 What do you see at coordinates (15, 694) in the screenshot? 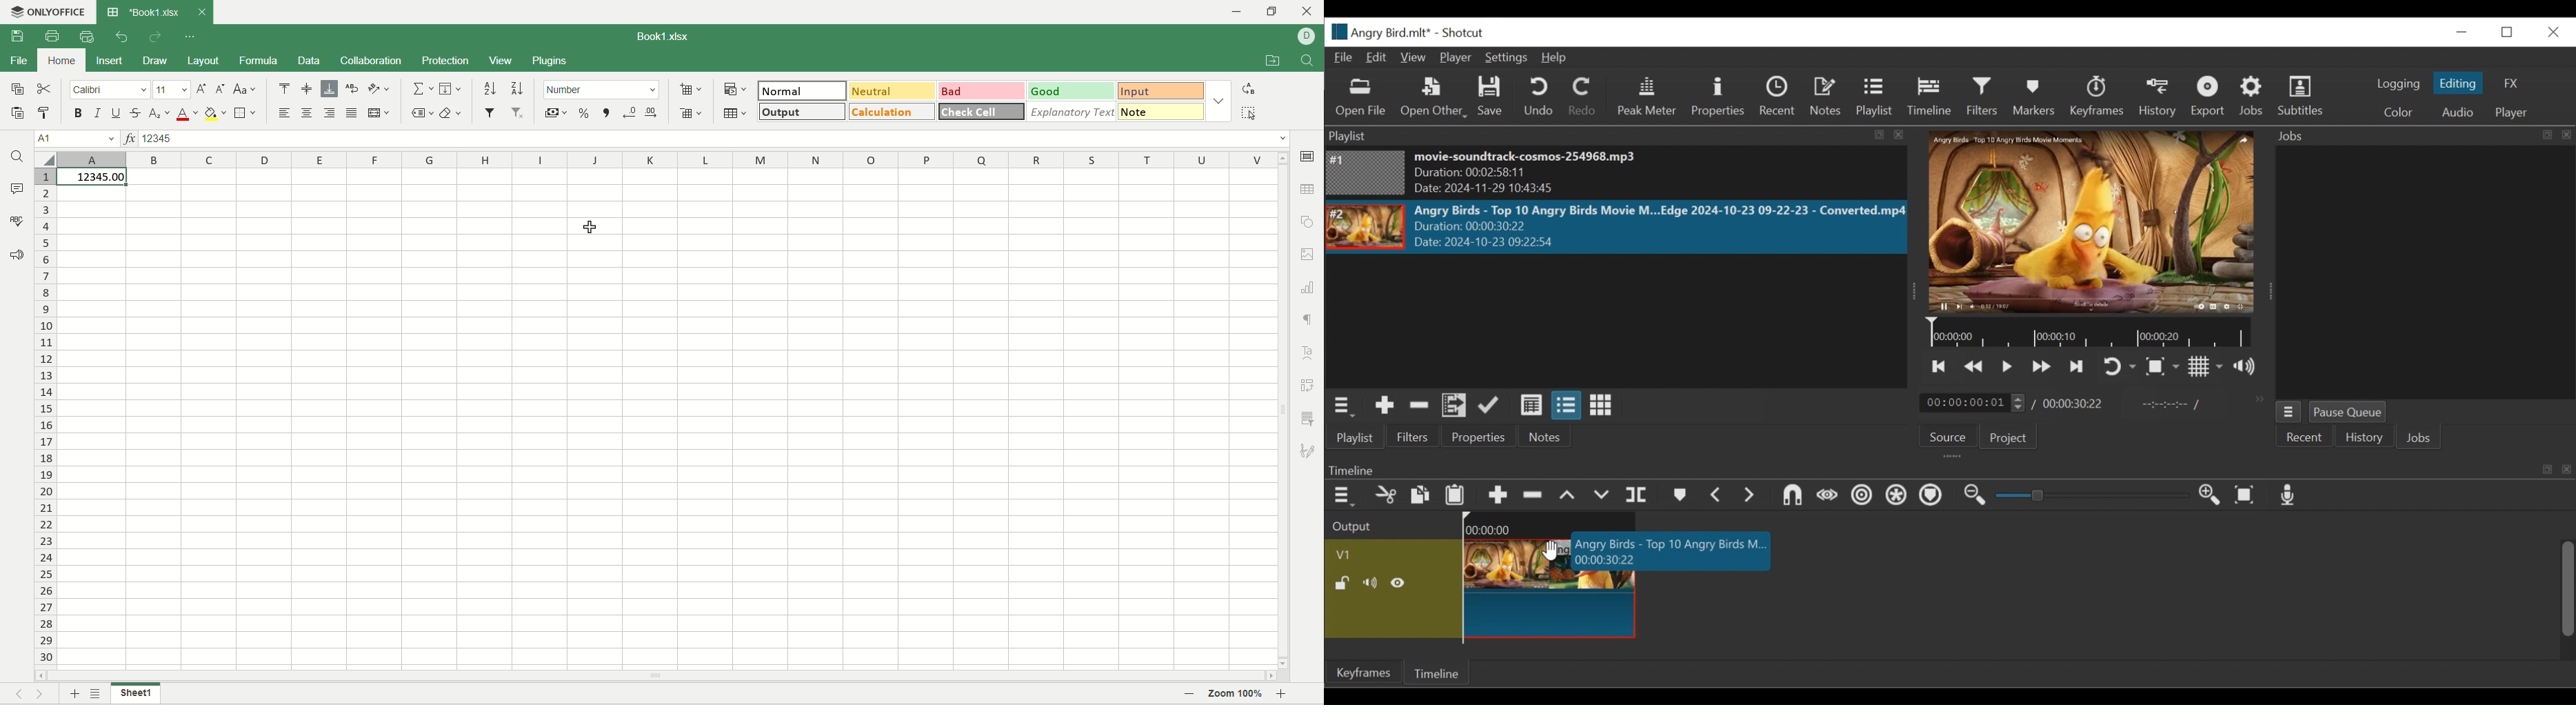
I see `previous` at bounding box center [15, 694].